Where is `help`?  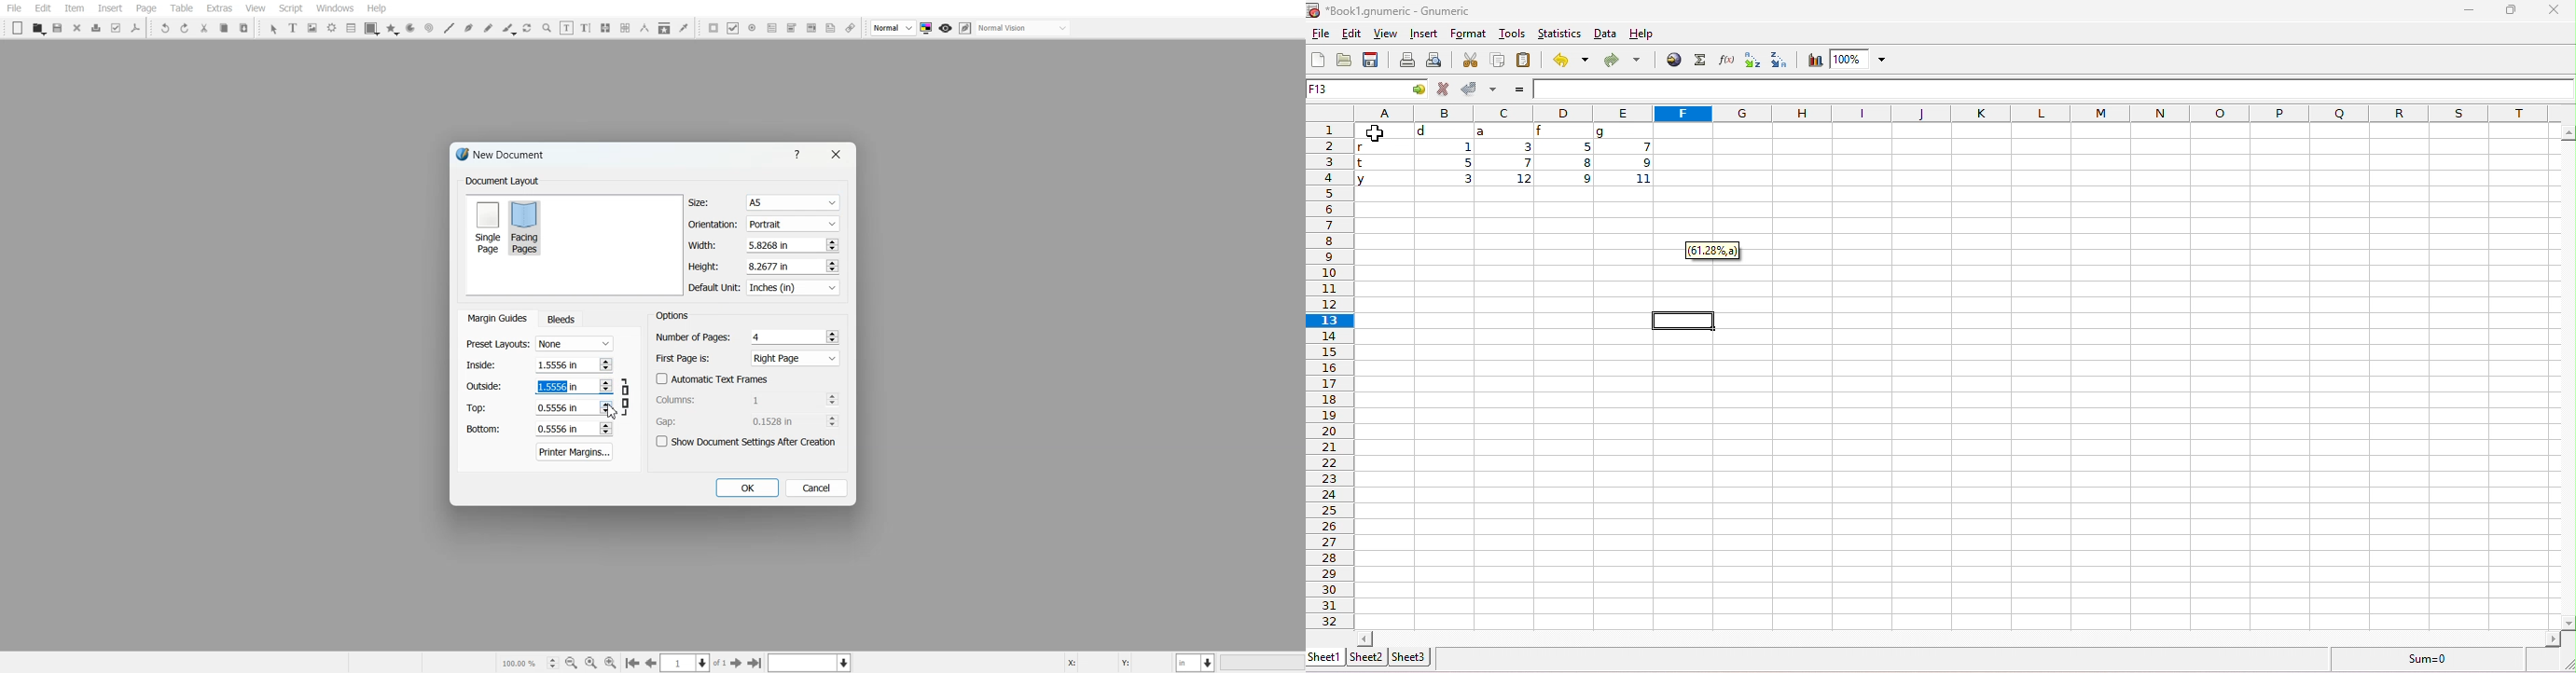
help is located at coordinates (1642, 34).